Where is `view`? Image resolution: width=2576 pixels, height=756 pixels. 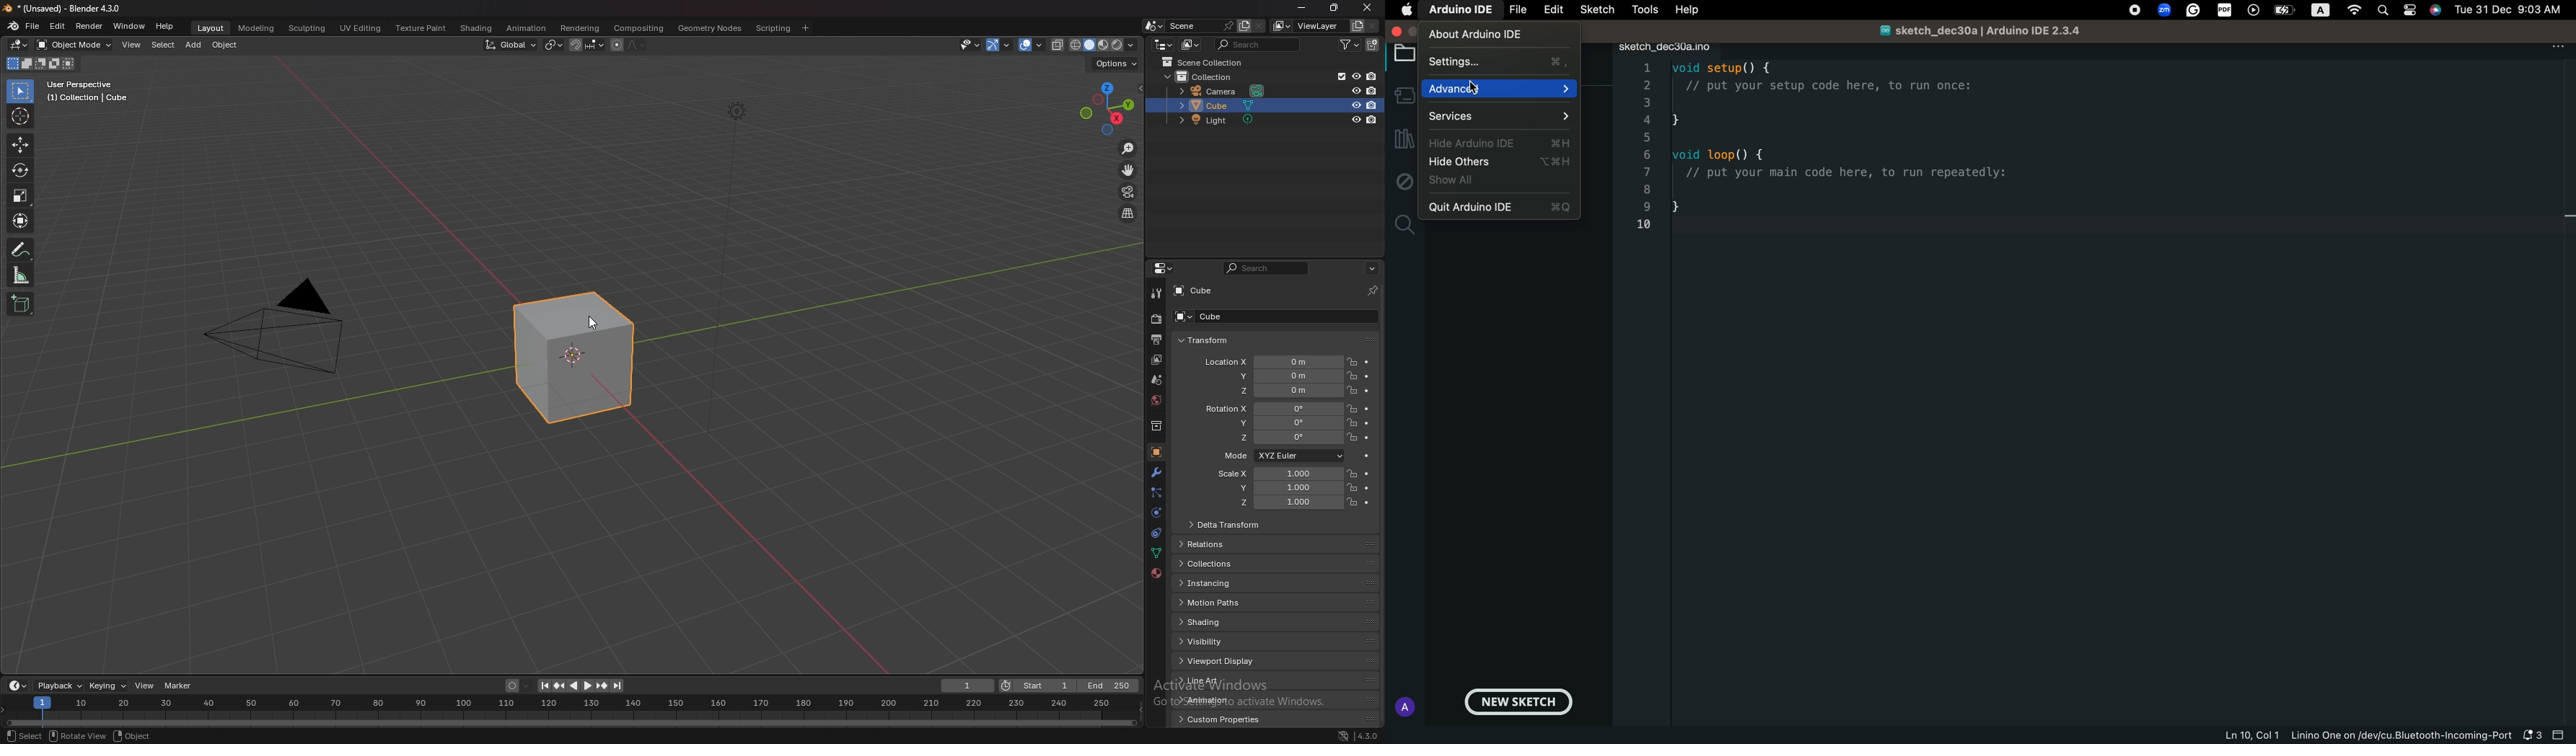
view is located at coordinates (144, 685).